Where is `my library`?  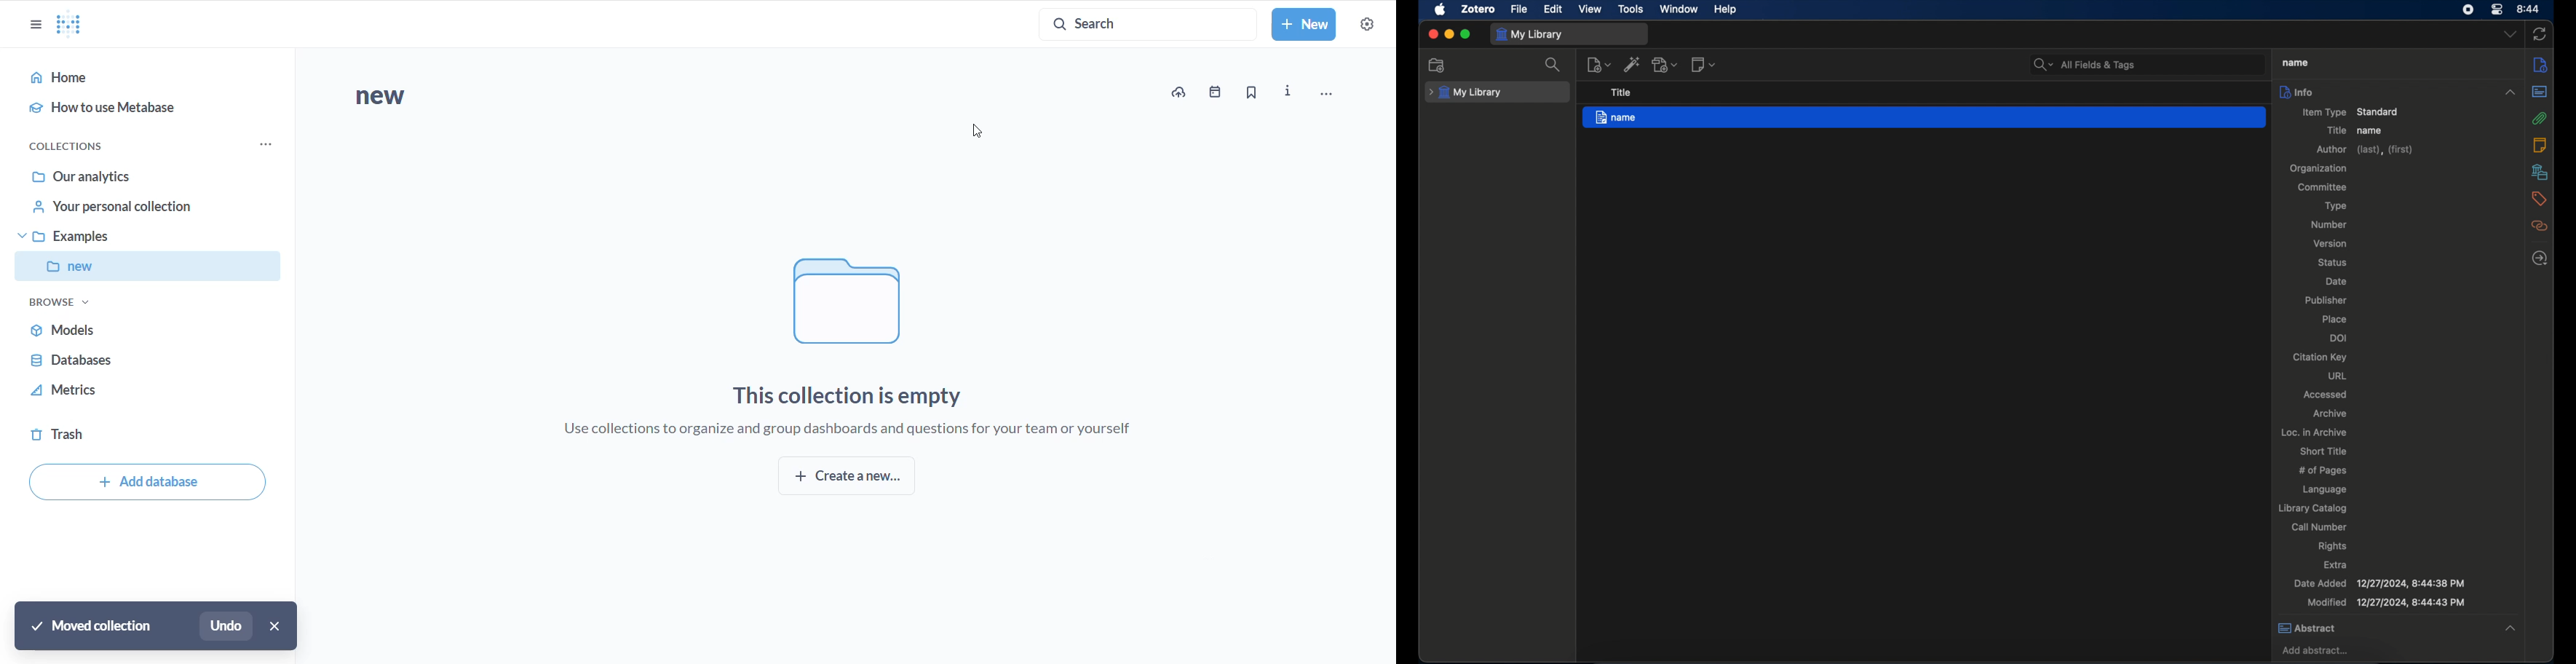 my library is located at coordinates (1466, 93).